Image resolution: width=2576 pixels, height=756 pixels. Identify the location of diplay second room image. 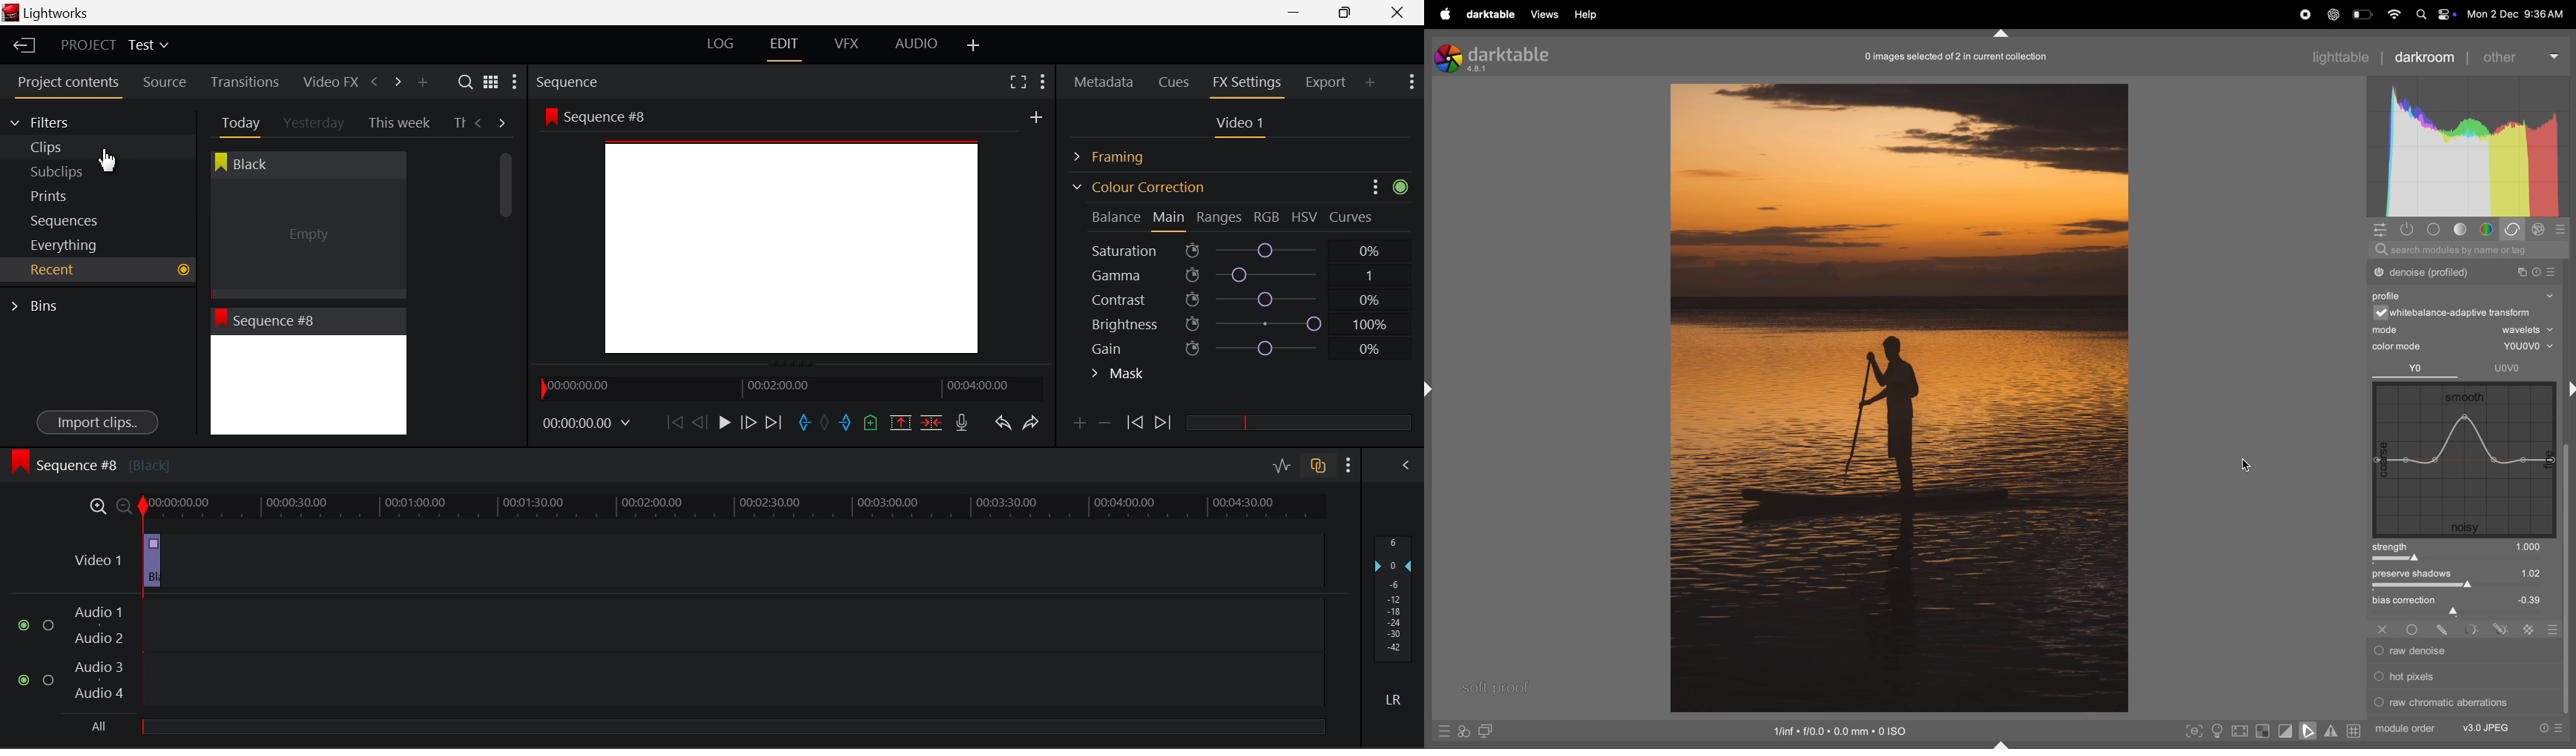
(1490, 732).